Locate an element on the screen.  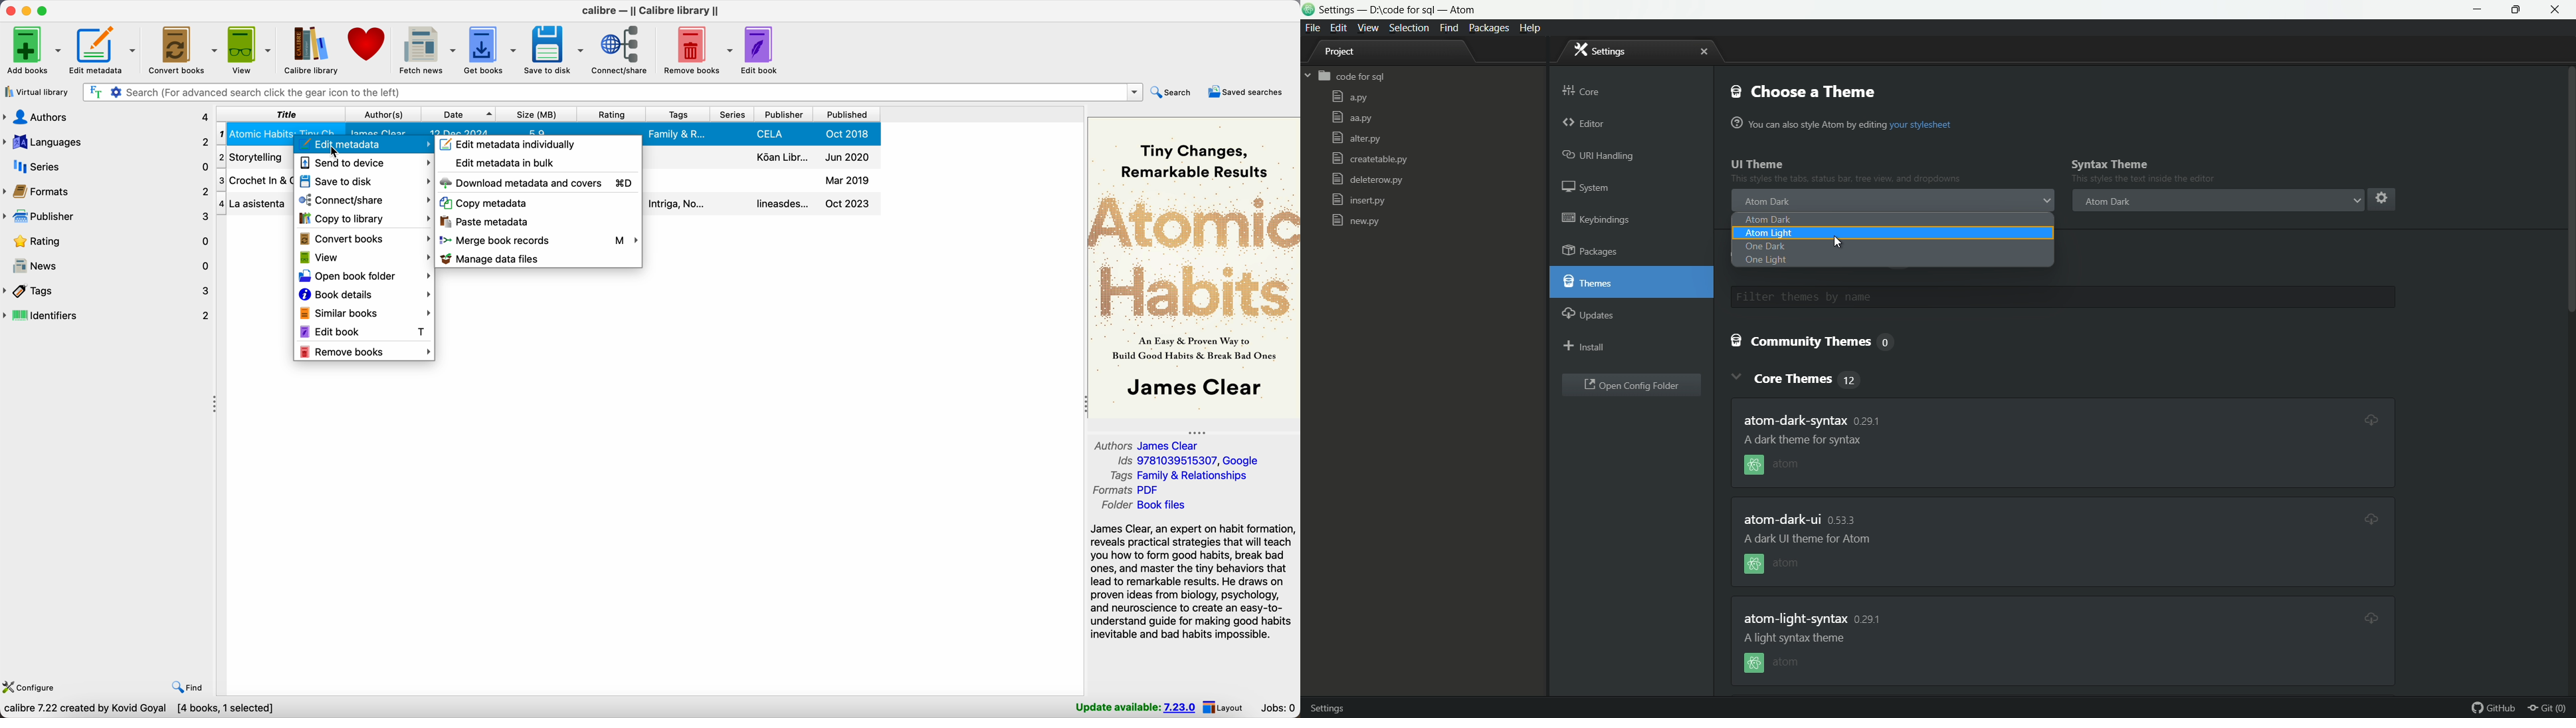
search bar is located at coordinates (610, 91).